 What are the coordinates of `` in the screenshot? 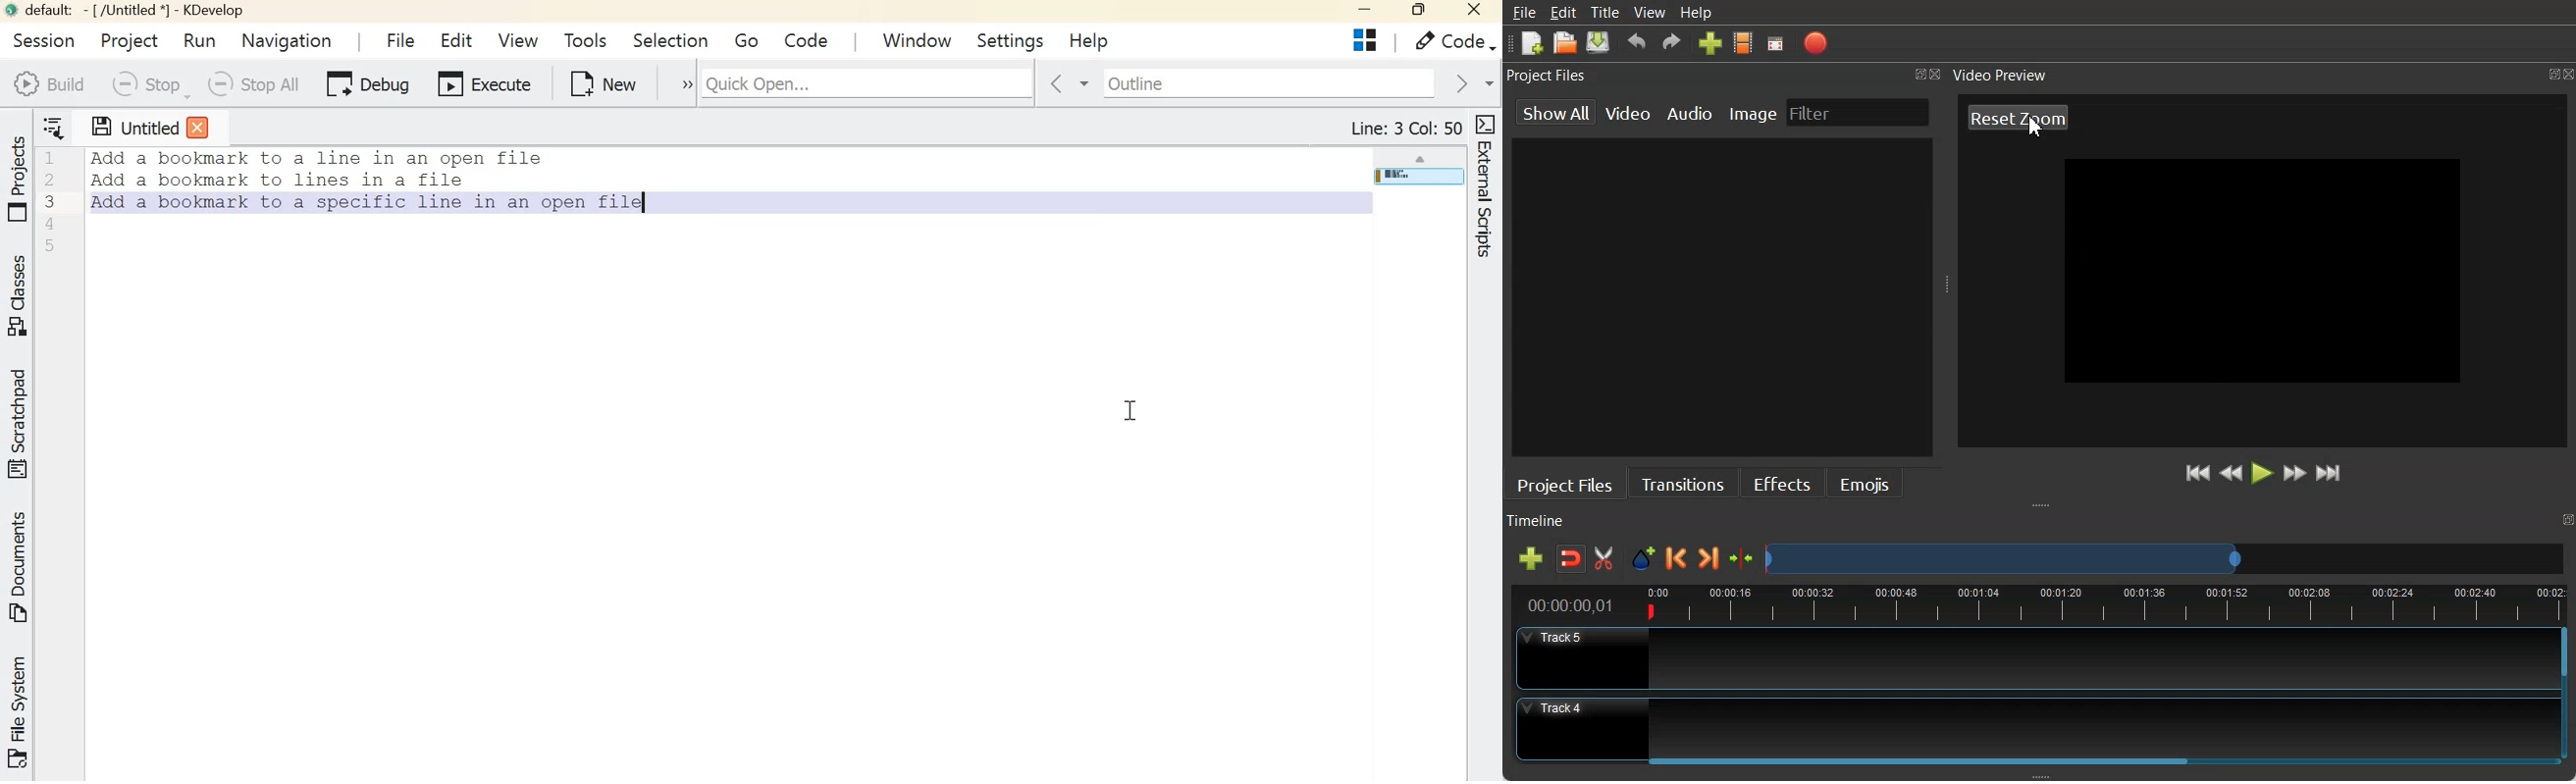 It's located at (319, 167).